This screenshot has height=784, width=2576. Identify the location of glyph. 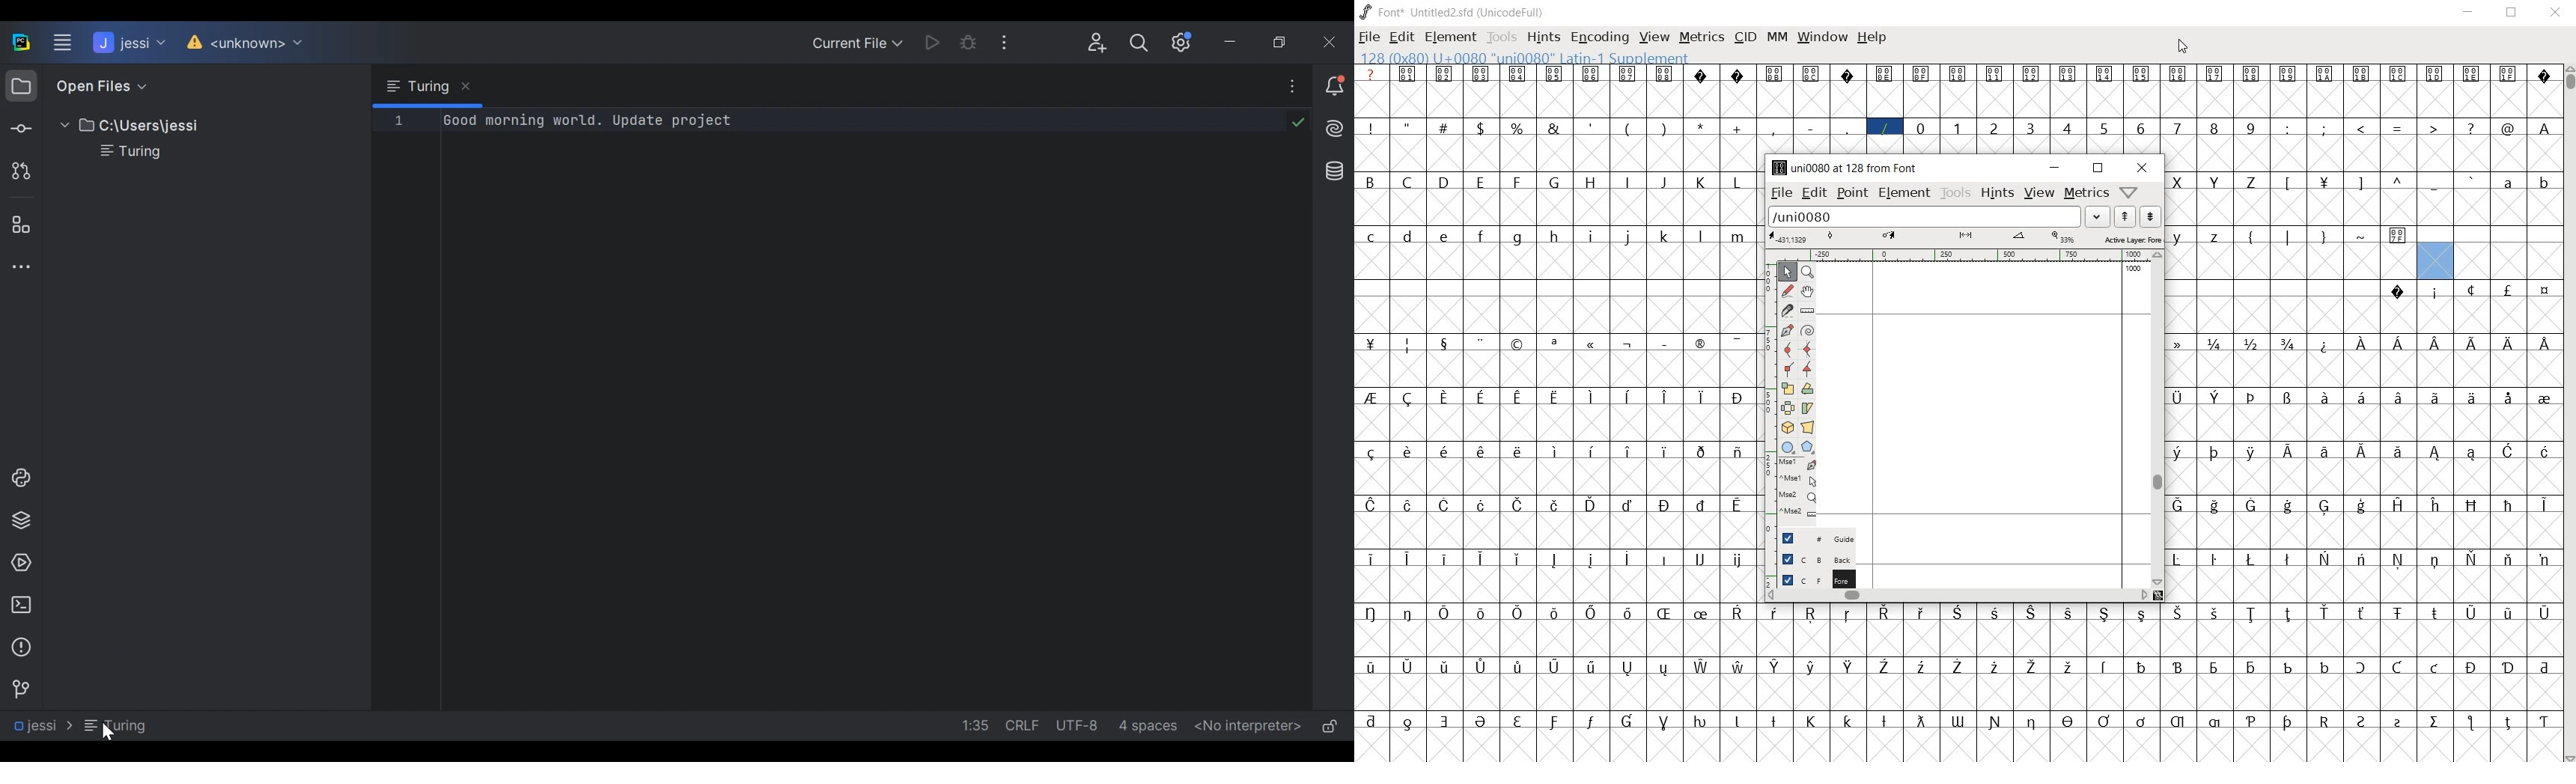
(1371, 128).